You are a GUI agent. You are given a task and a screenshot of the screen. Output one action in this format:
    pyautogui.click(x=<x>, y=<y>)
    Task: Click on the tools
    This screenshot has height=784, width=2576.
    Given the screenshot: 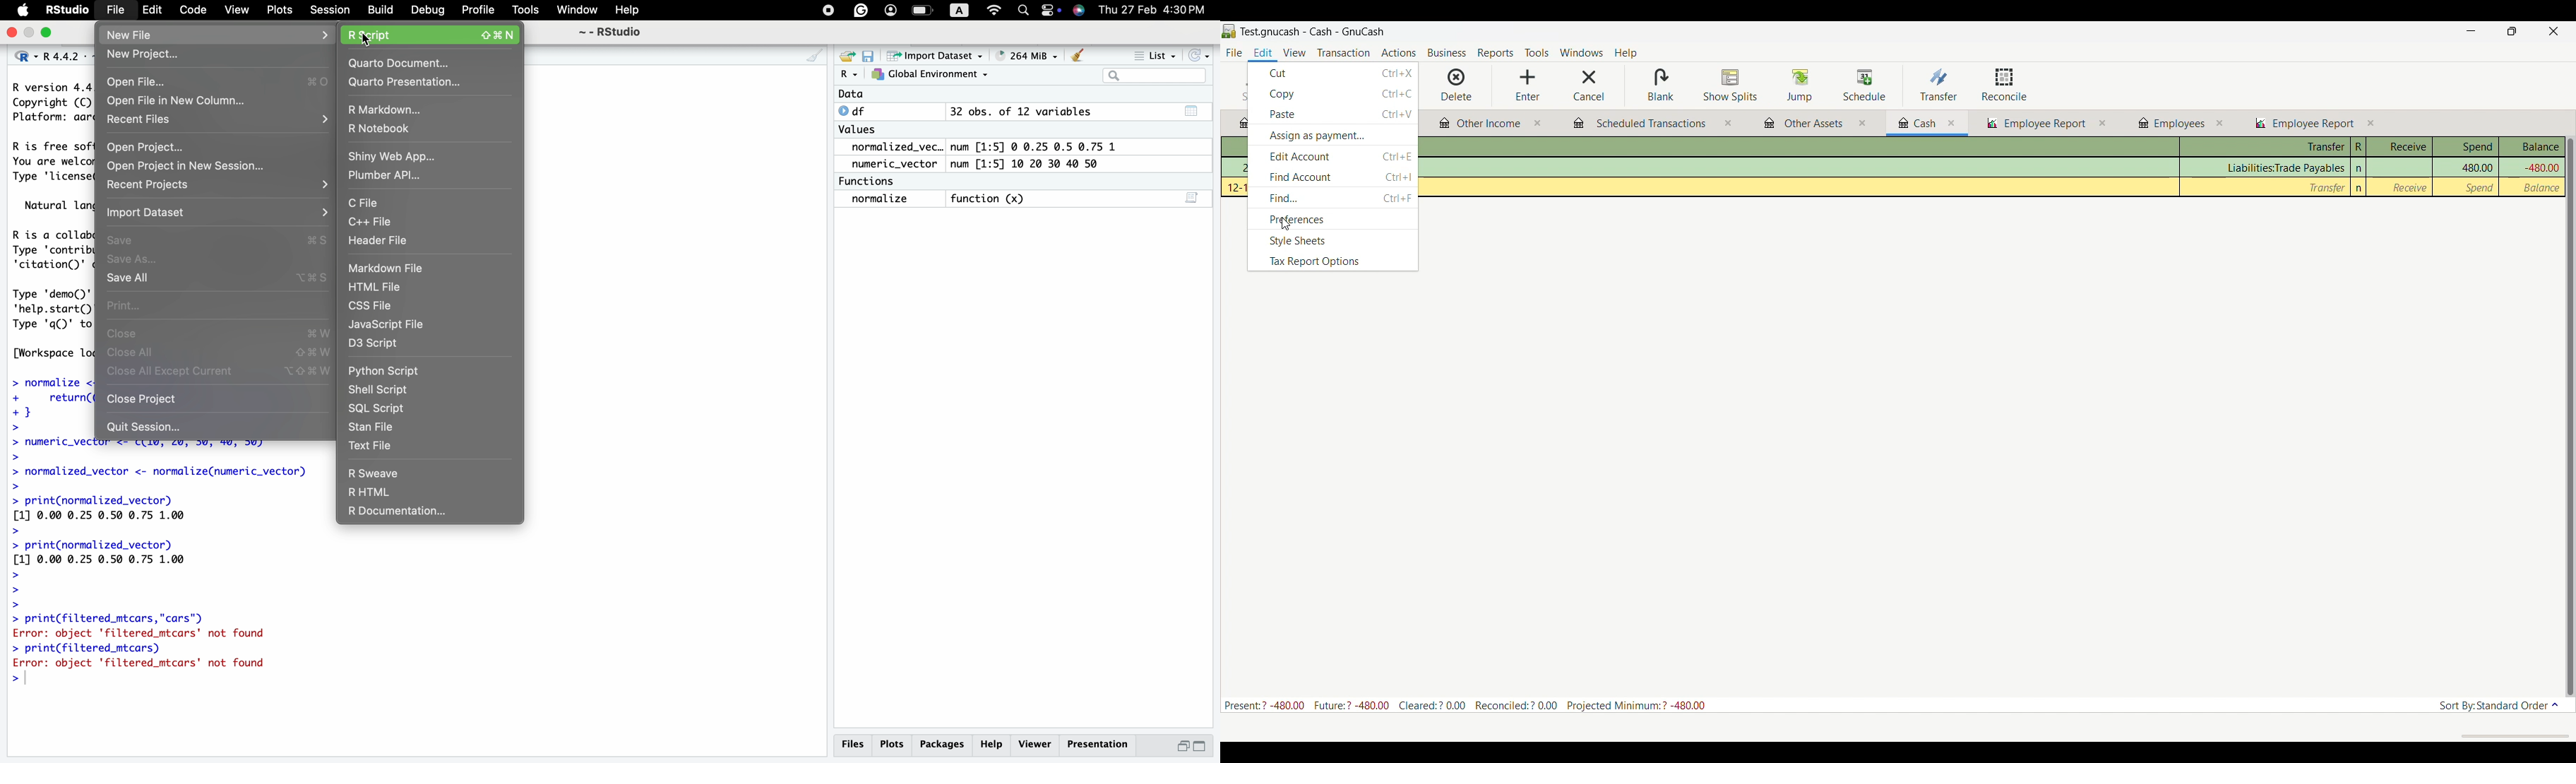 What is the action you would take?
    pyautogui.click(x=527, y=10)
    